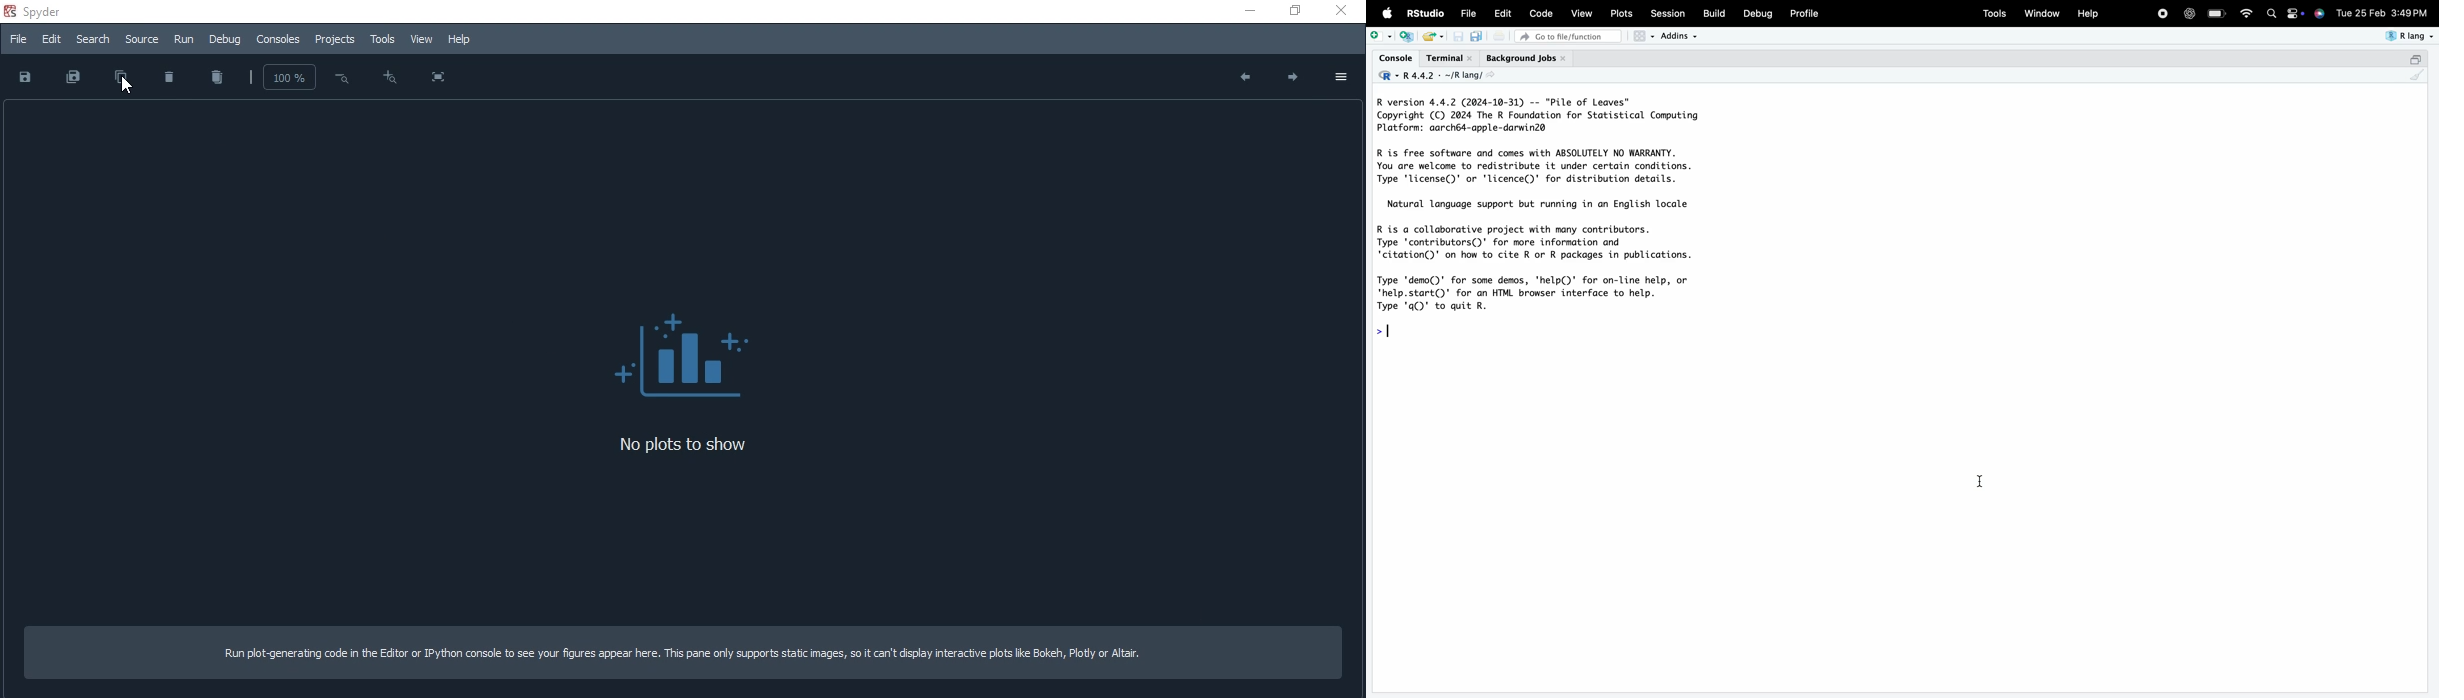 The height and width of the screenshot is (700, 2464). Describe the element at coordinates (1395, 58) in the screenshot. I see `Console` at that location.